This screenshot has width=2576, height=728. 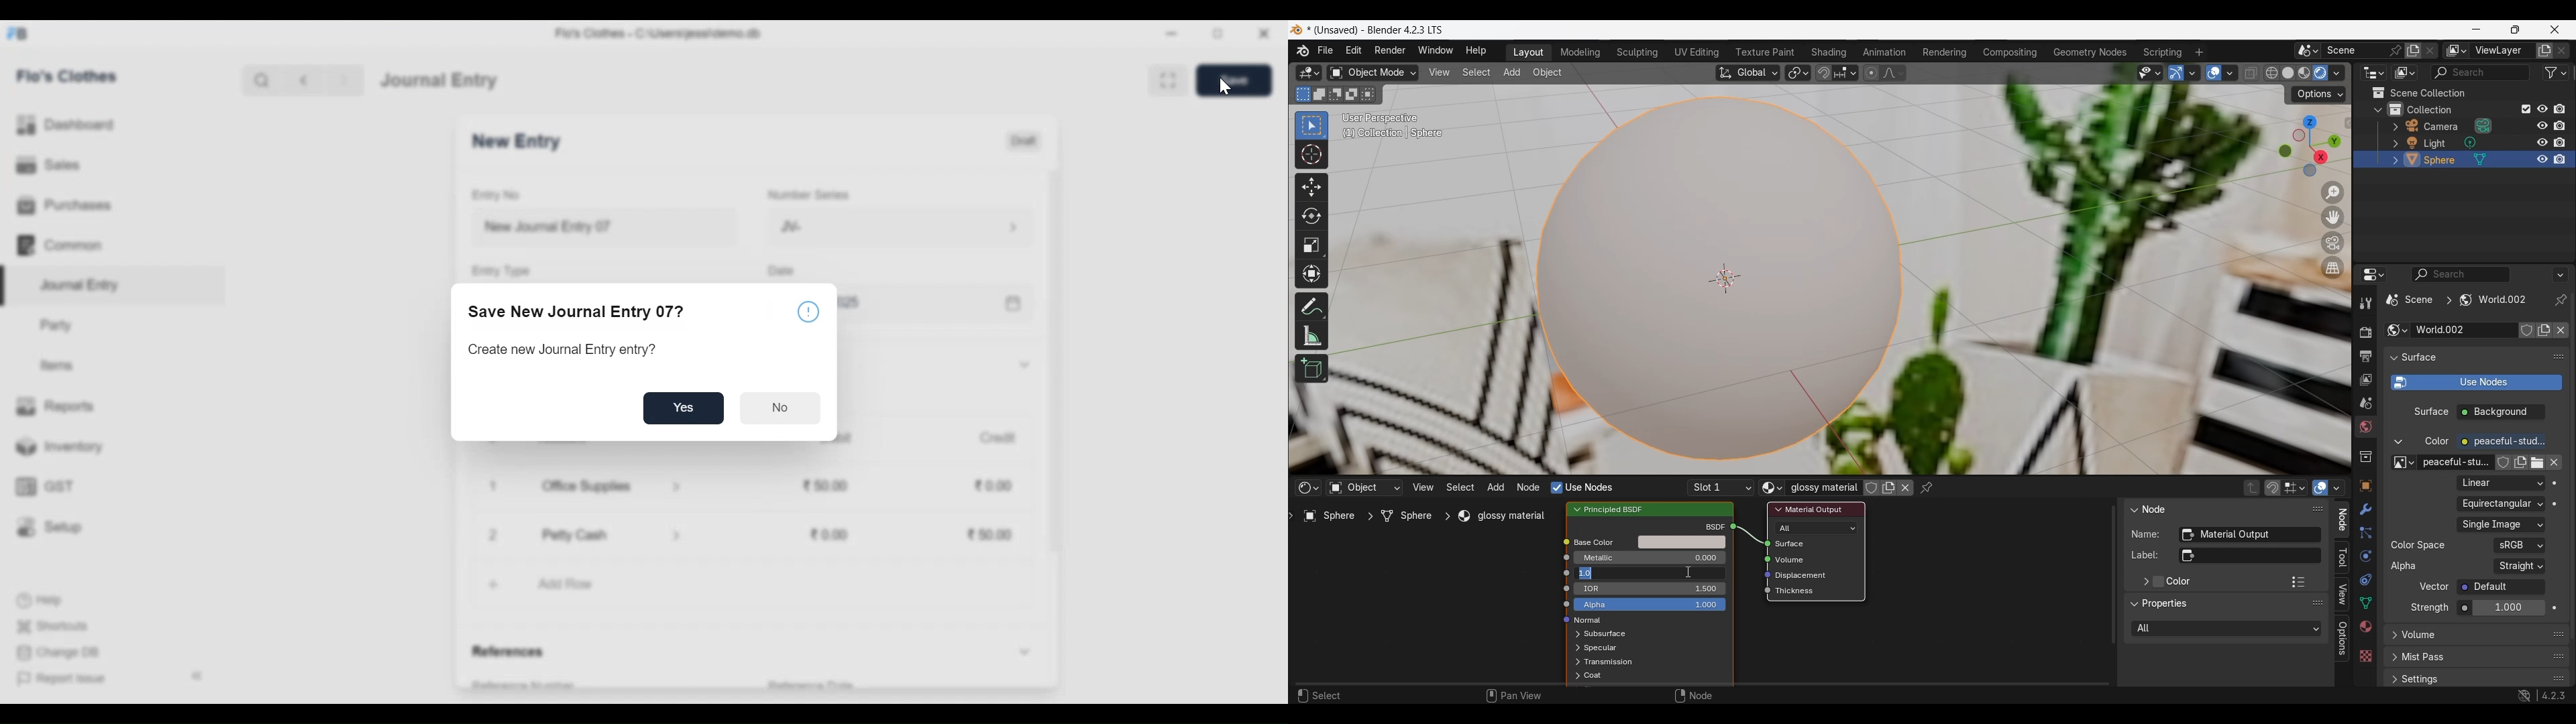 I want to click on Use shader notes to render, so click(x=2476, y=383).